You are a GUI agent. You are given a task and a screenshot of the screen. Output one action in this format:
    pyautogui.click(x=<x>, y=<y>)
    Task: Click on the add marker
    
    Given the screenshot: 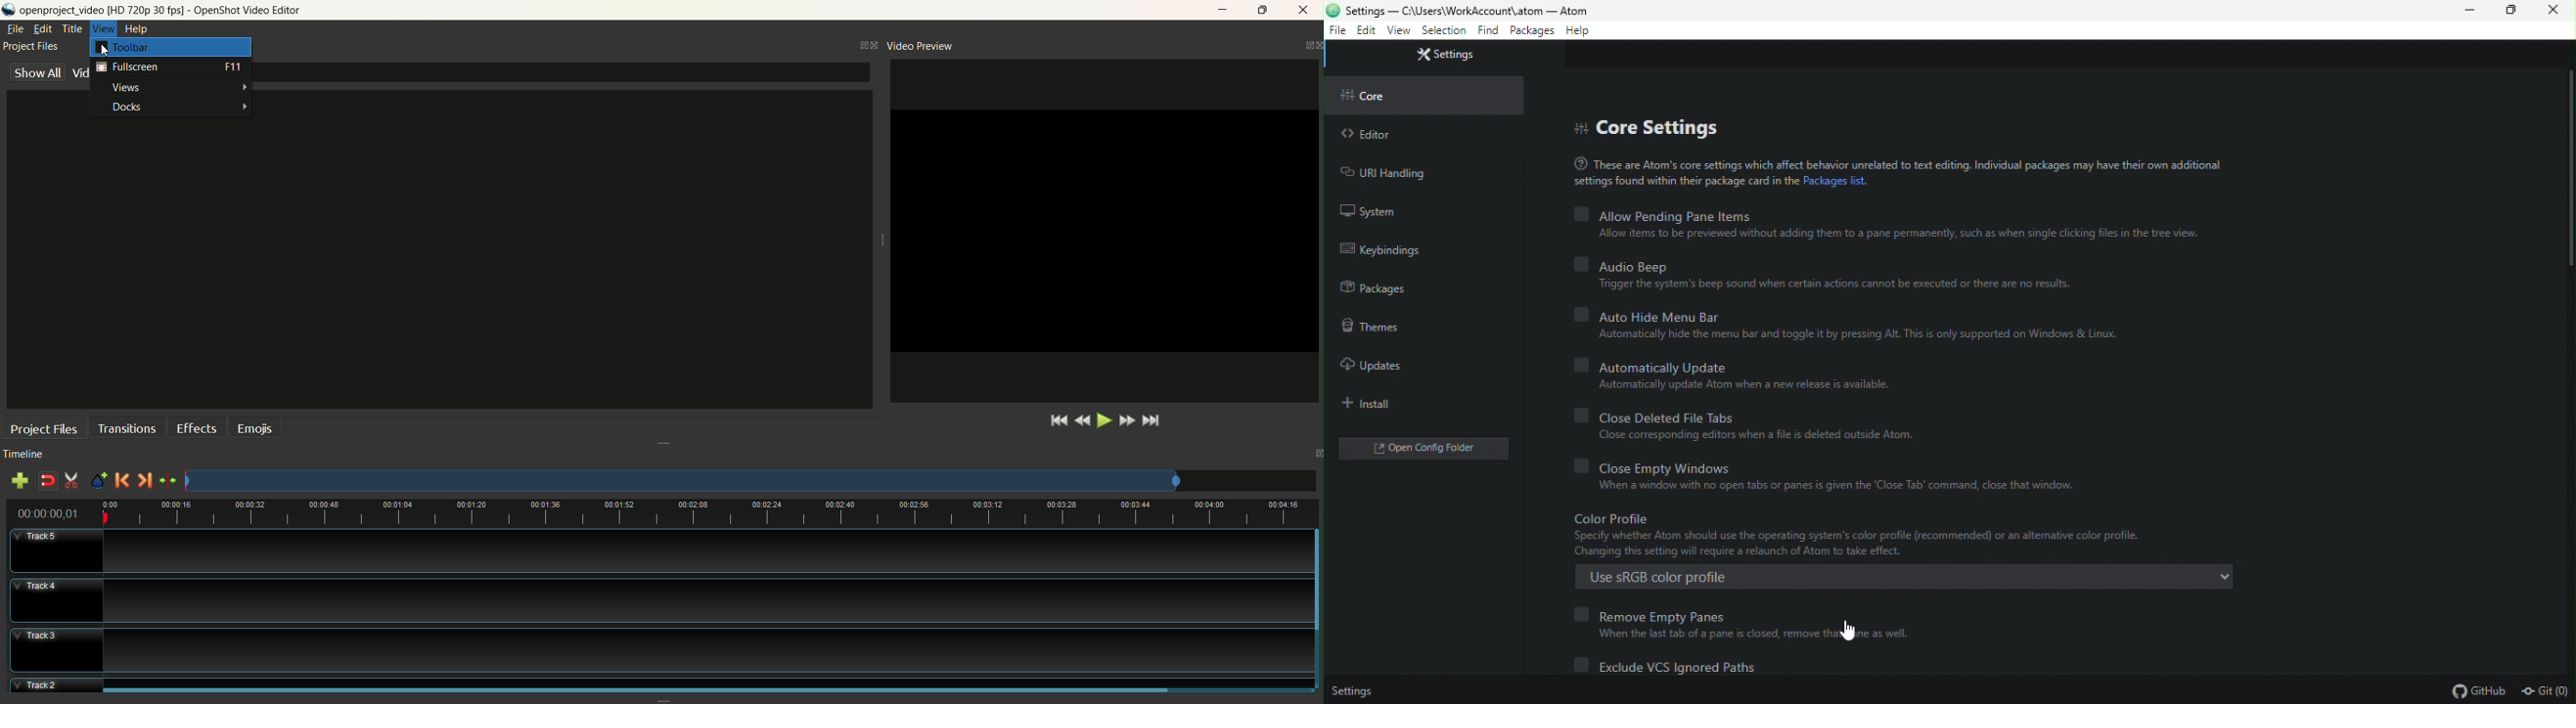 What is the action you would take?
    pyautogui.click(x=101, y=481)
    